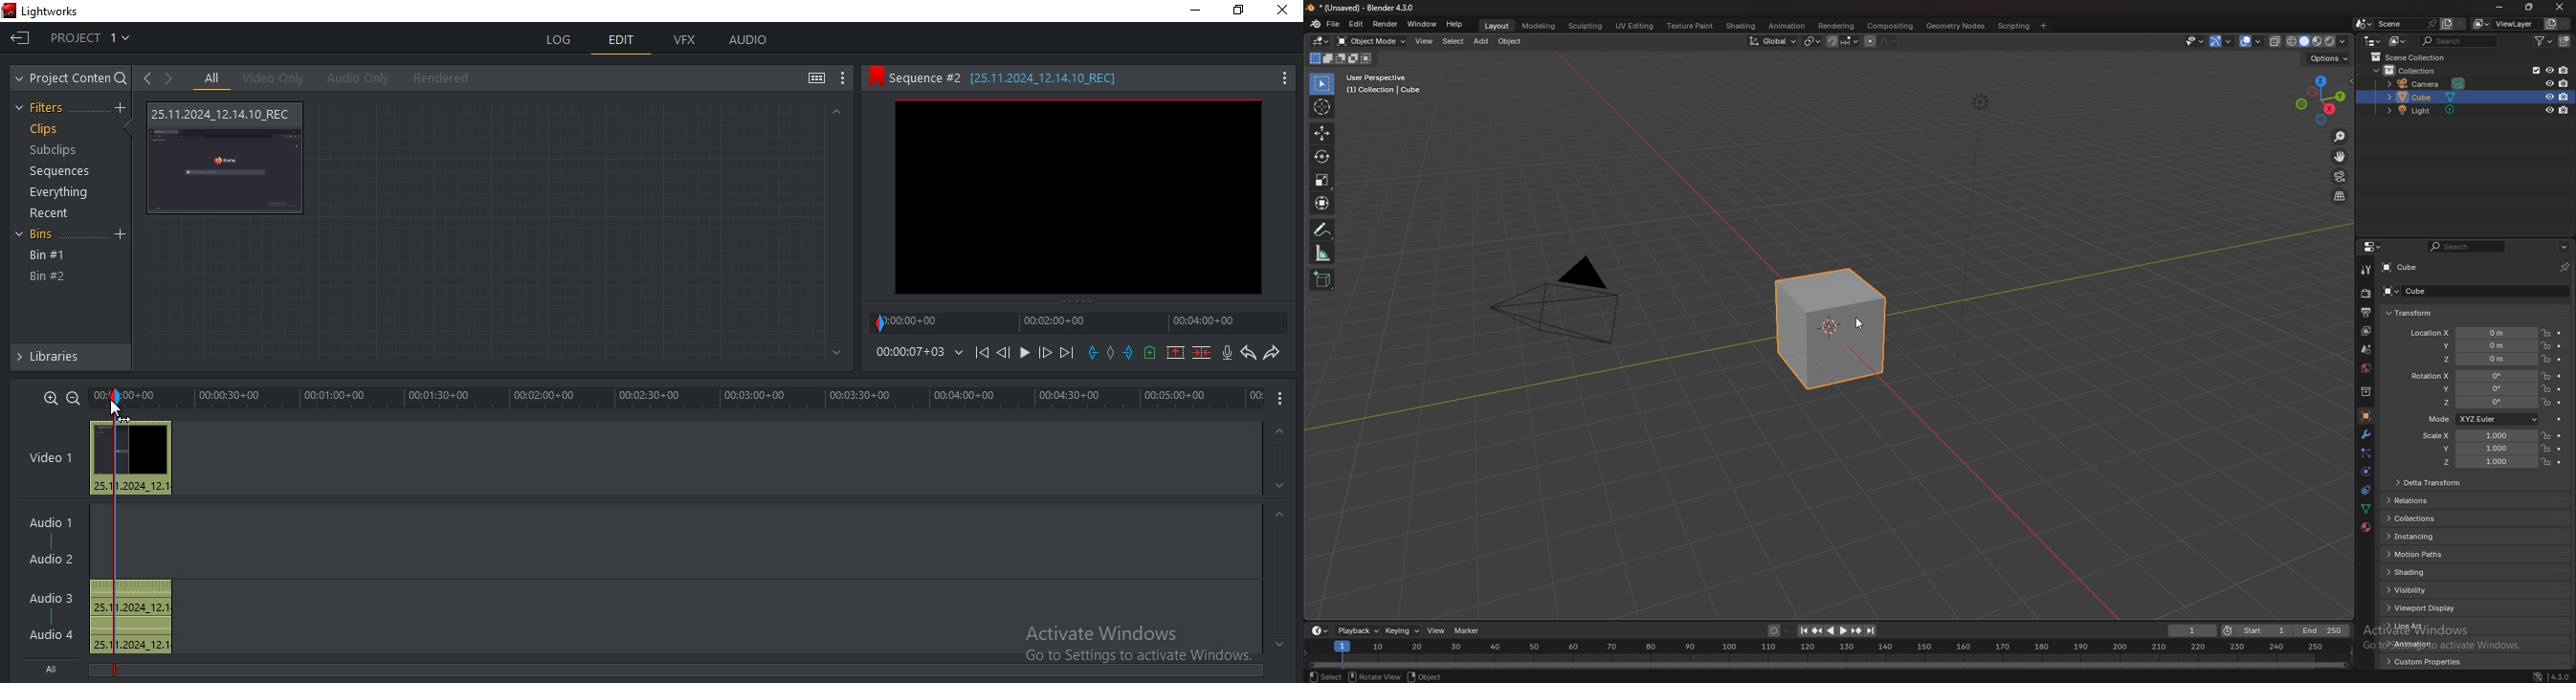 Image resolution: width=2576 pixels, height=700 pixels. What do you see at coordinates (355, 78) in the screenshot?
I see `audio only` at bounding box center [355, 78].